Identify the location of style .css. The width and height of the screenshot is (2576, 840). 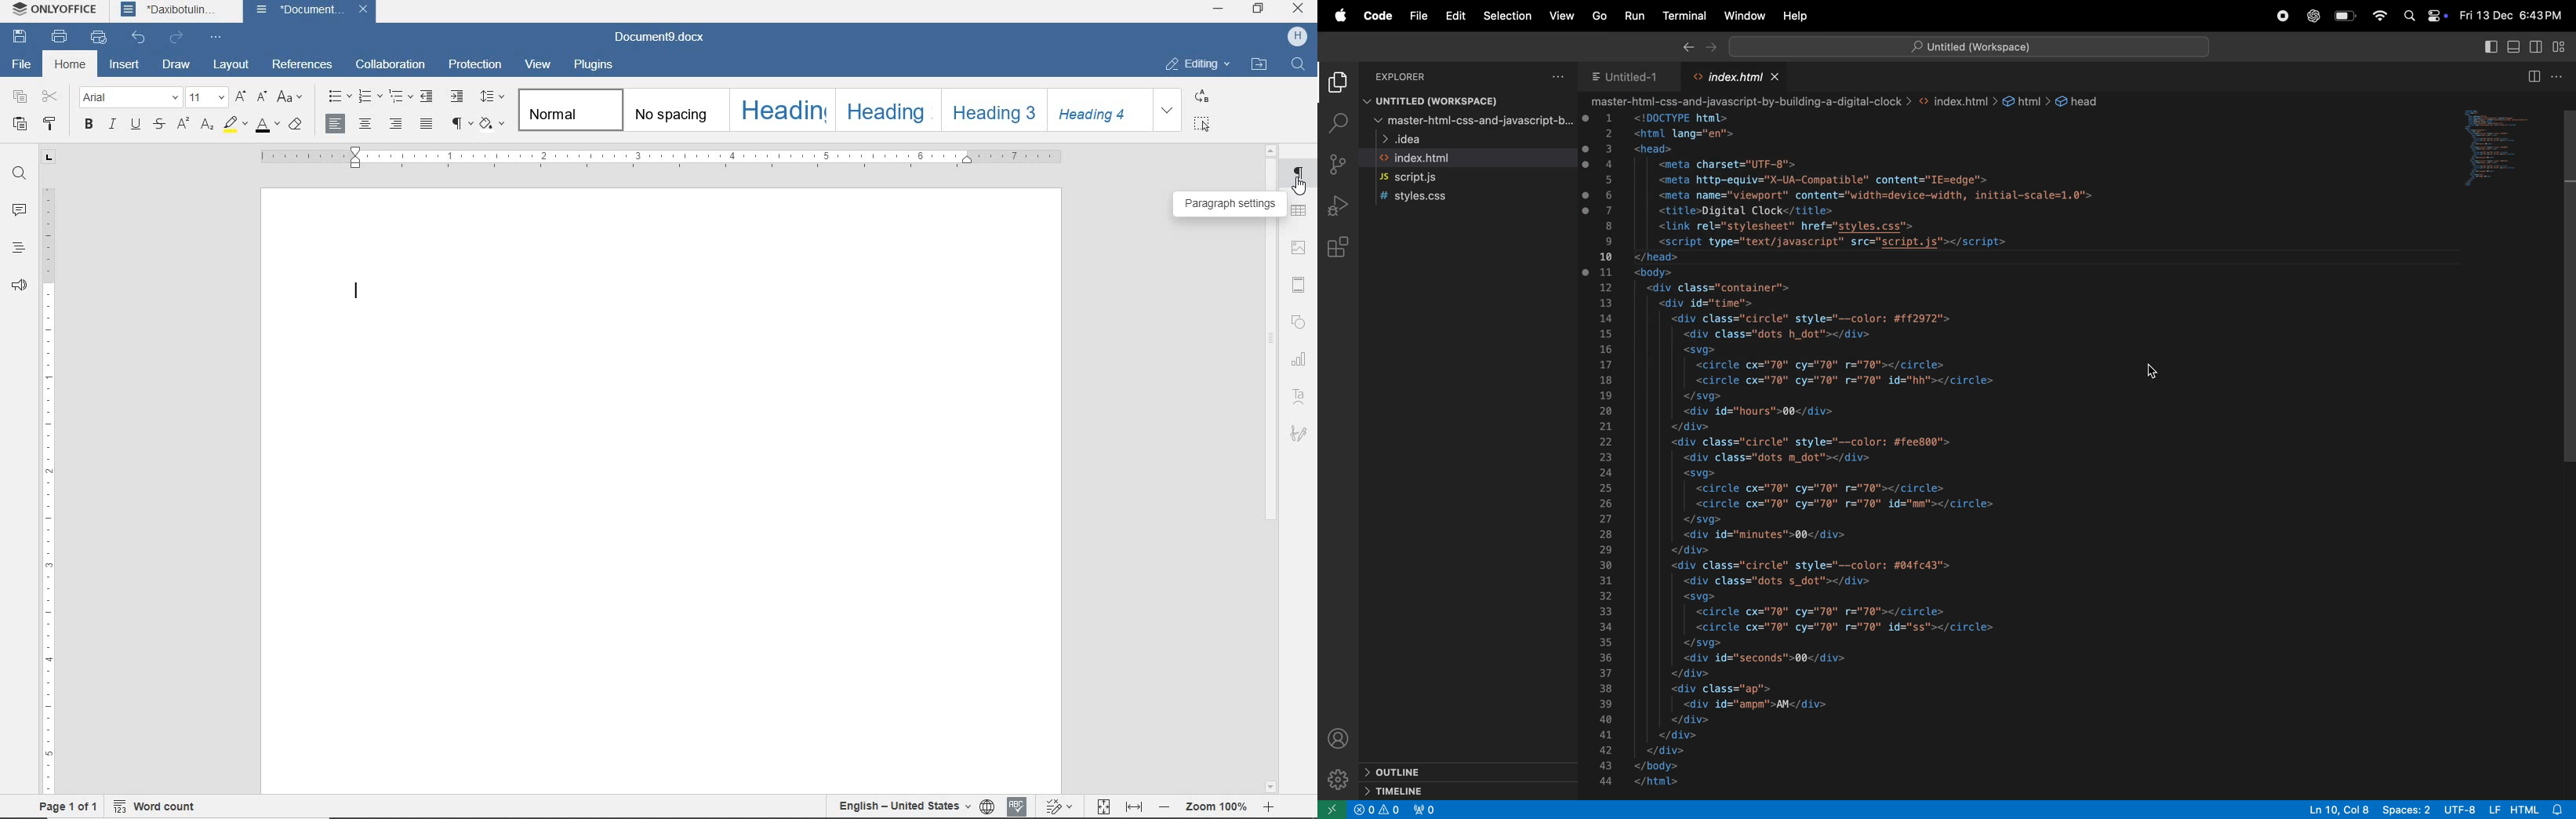
(1424, 198).